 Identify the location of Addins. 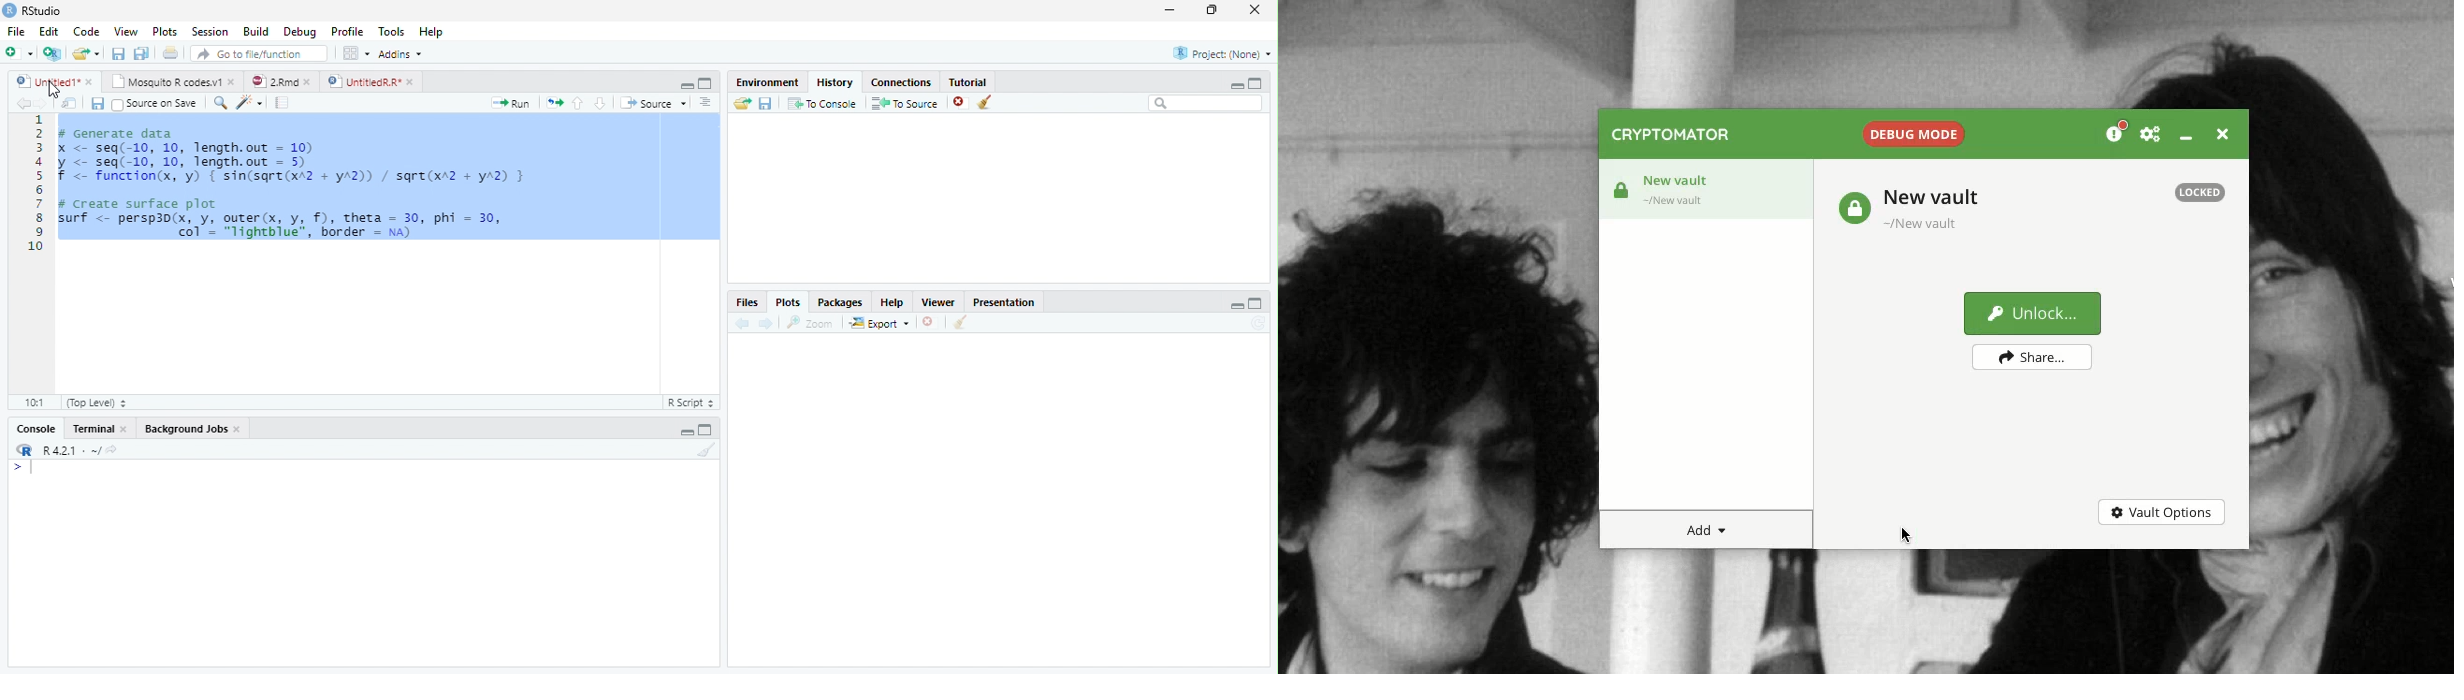
(401, 54).